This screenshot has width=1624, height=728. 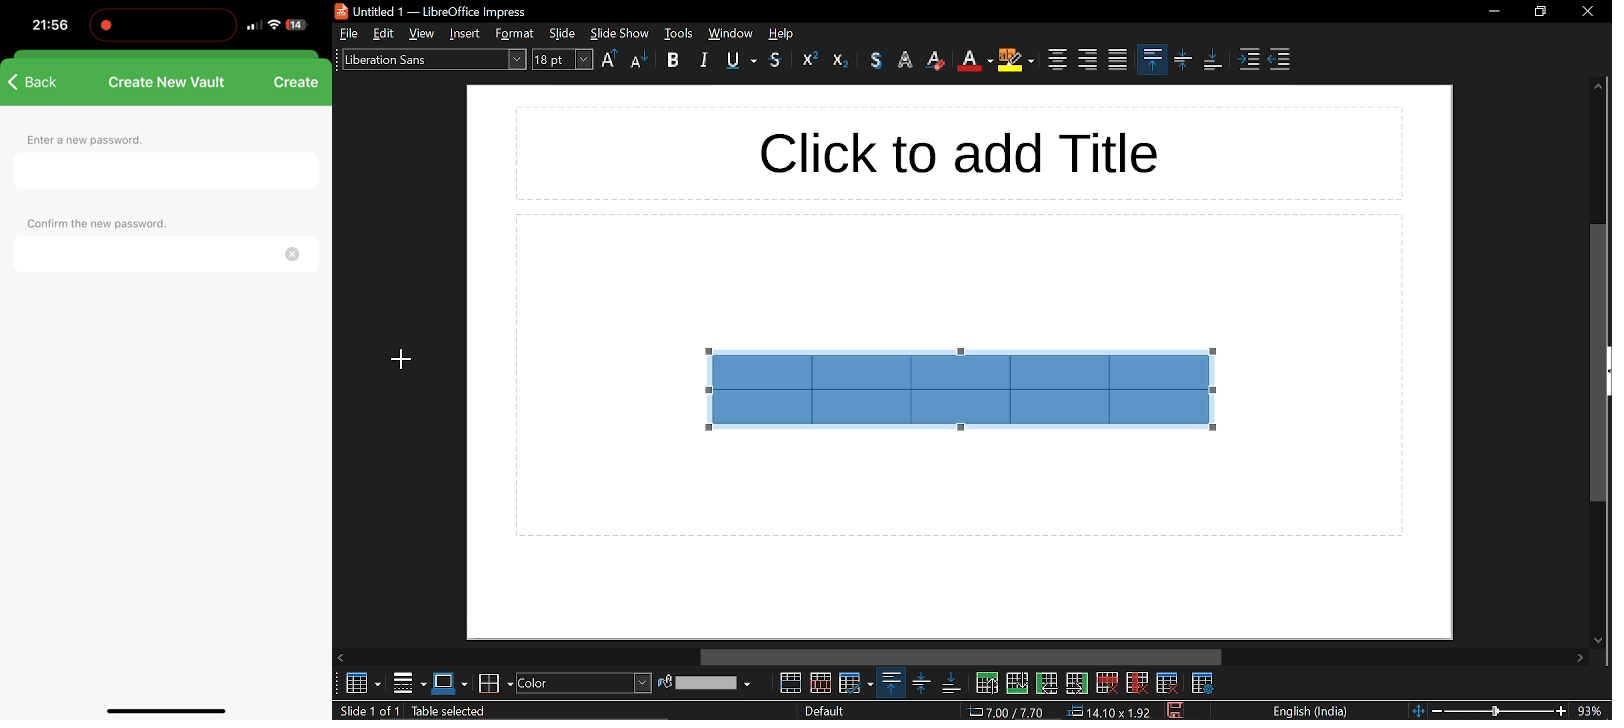 I want to click on move up, so click(x=1598, y=86).